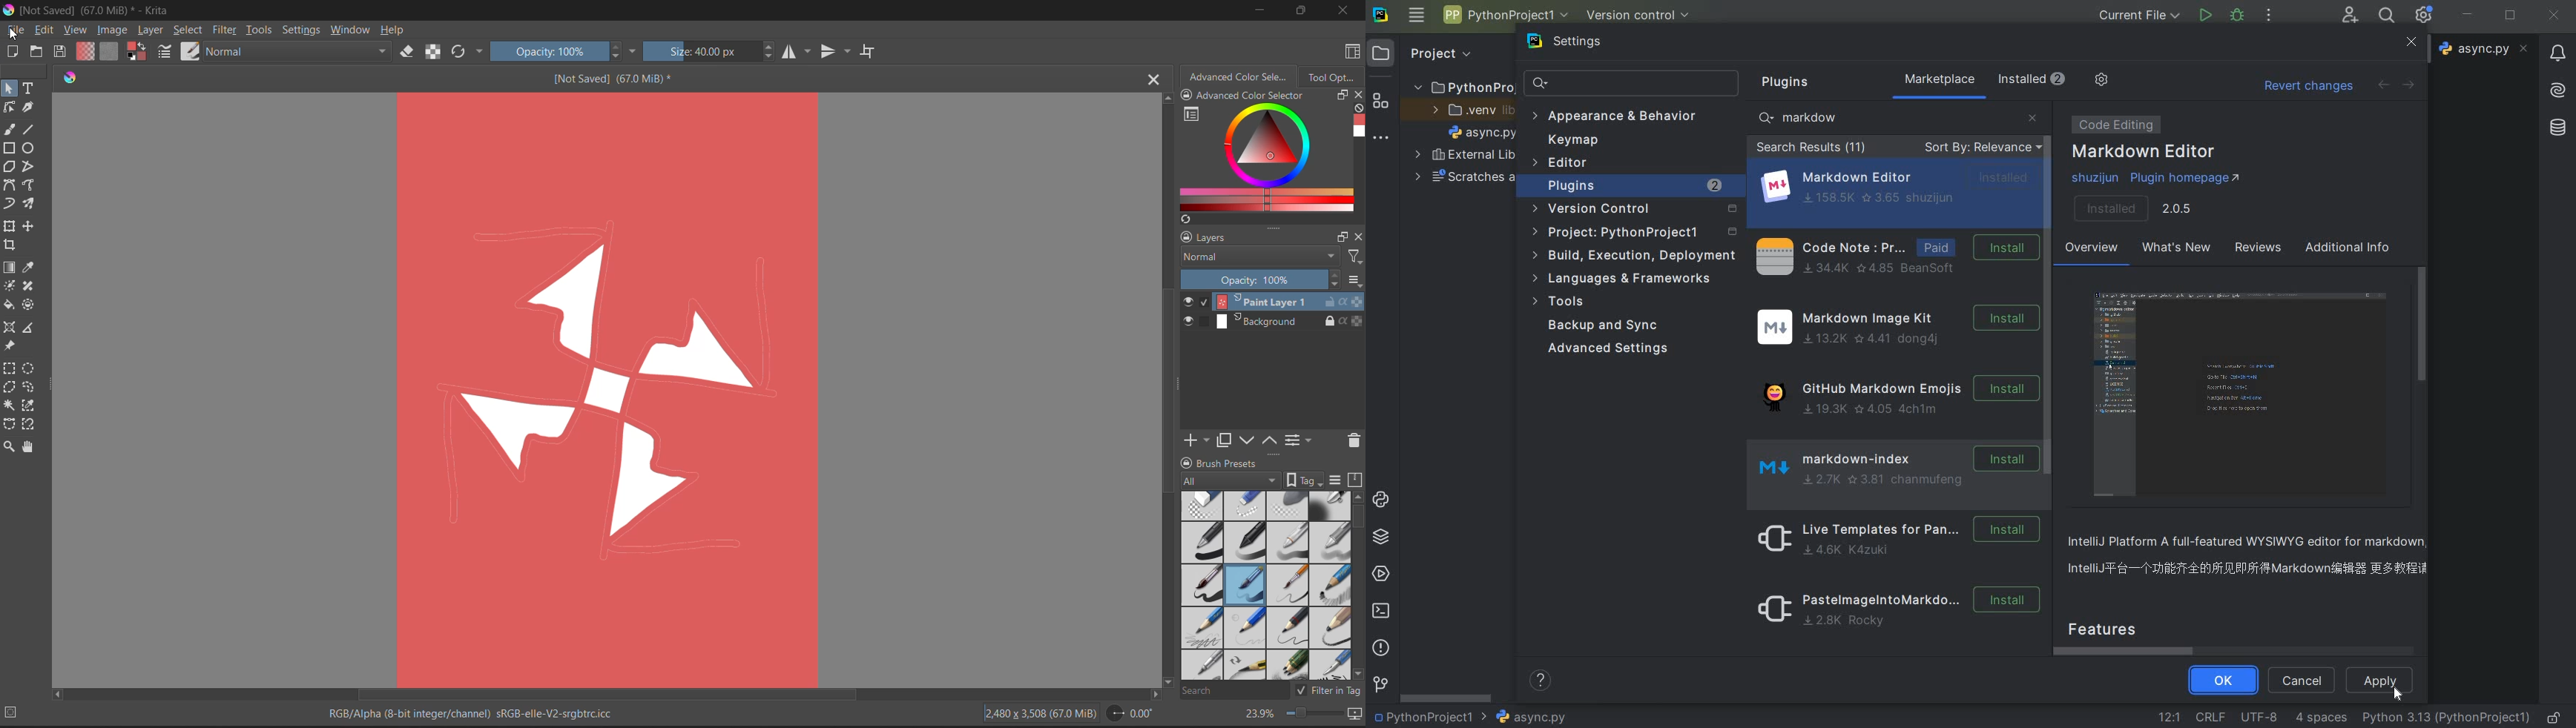  What do you see at coordinates (1356, 107) in the screenshot?
I see `clear all color history` at bounding box center [1356, 107].